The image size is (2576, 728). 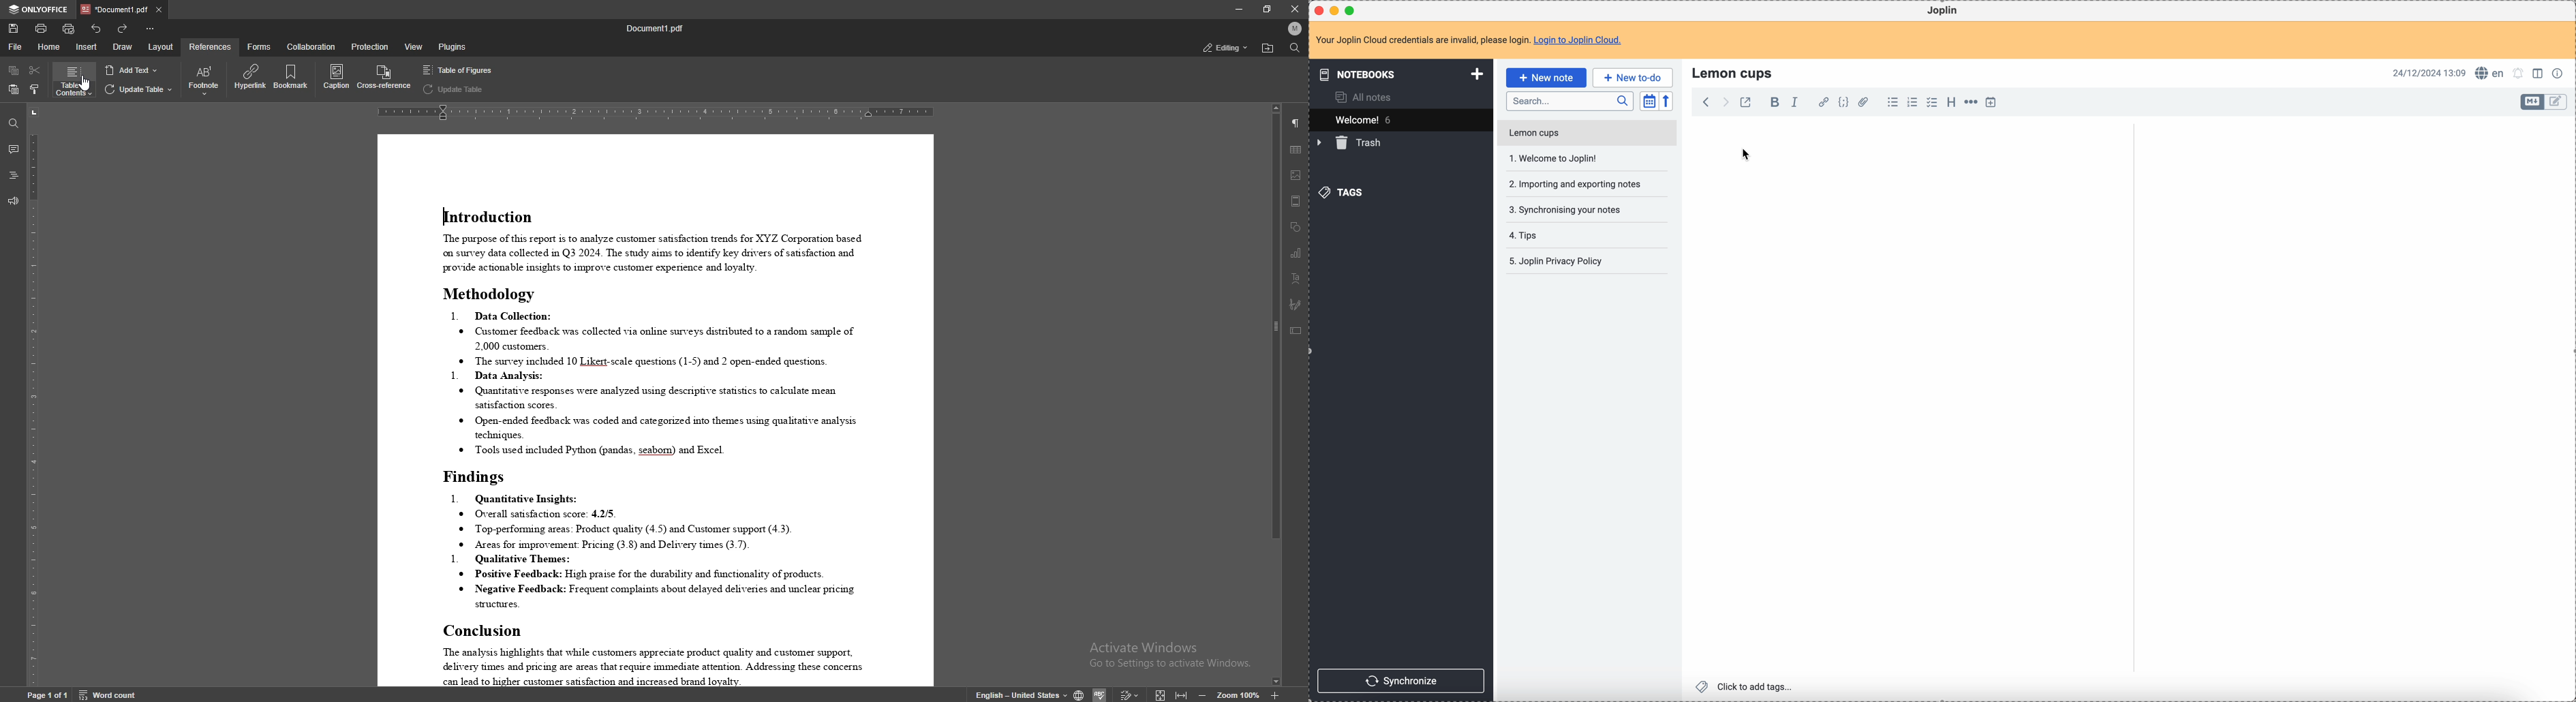 I want to click on synchronising your notes, so click(x=1565, y=209).